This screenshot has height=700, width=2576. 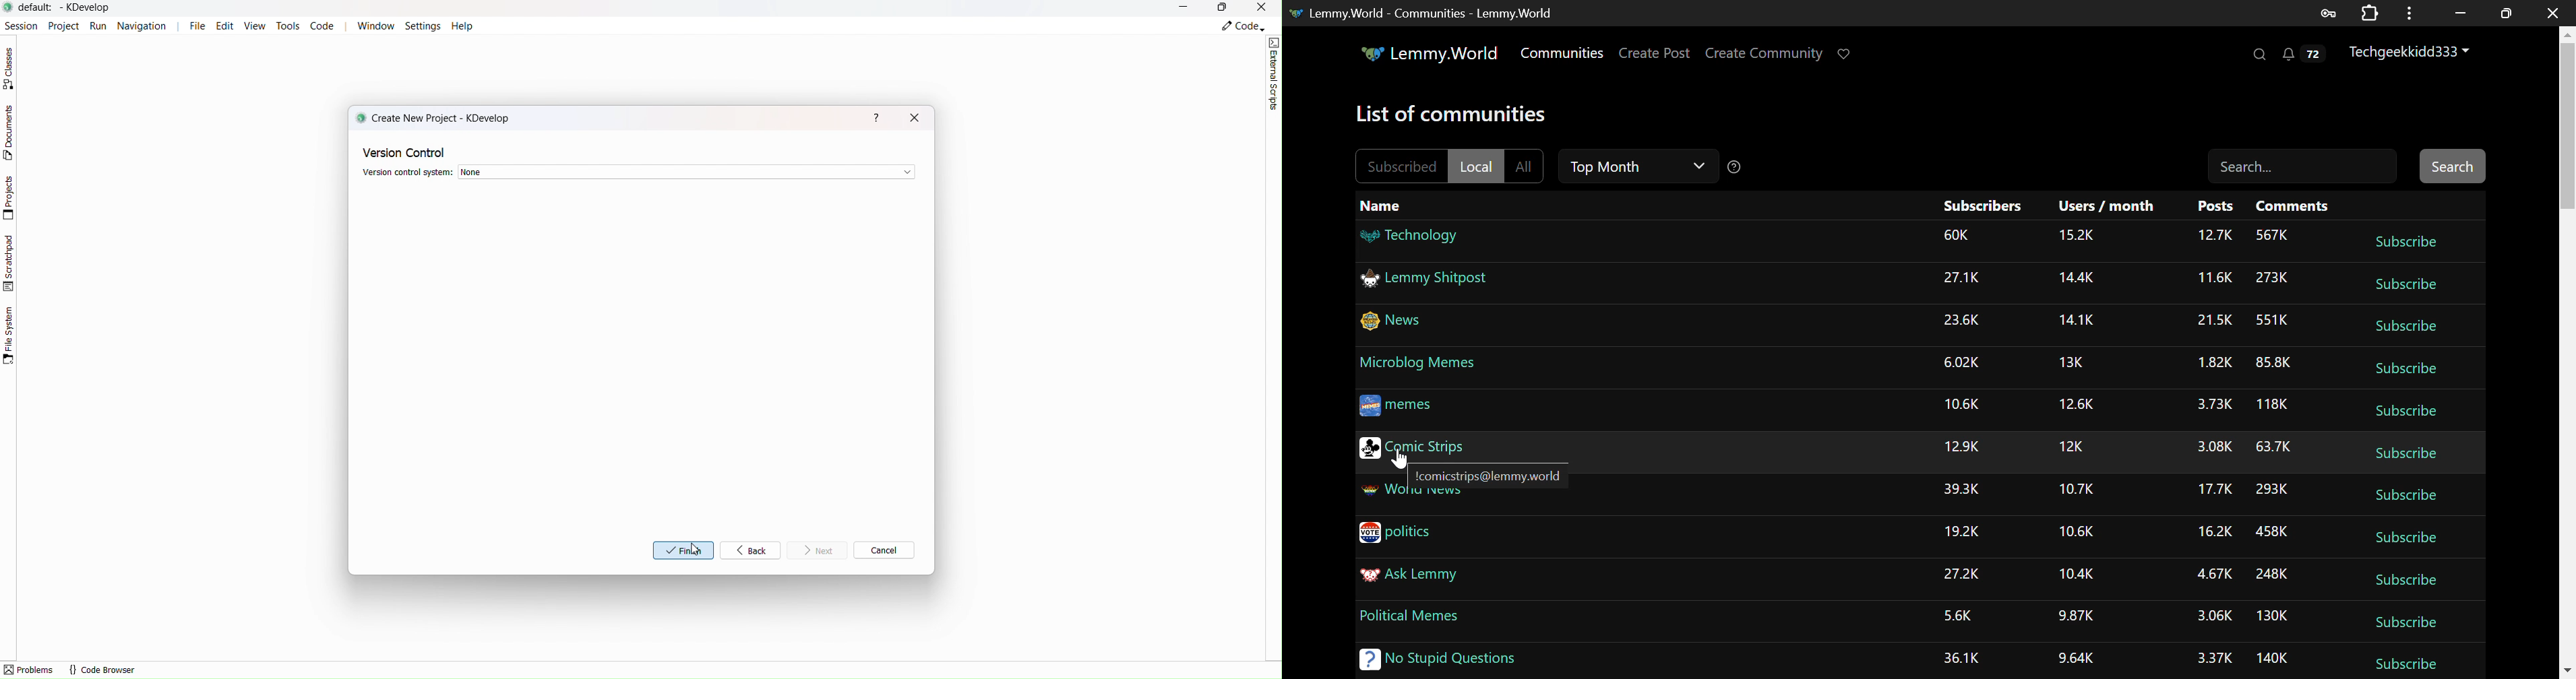 What do you see at coordinates (1965, 405) in the screenshot?
I see `Amount` at bounding box center [1965, 405].